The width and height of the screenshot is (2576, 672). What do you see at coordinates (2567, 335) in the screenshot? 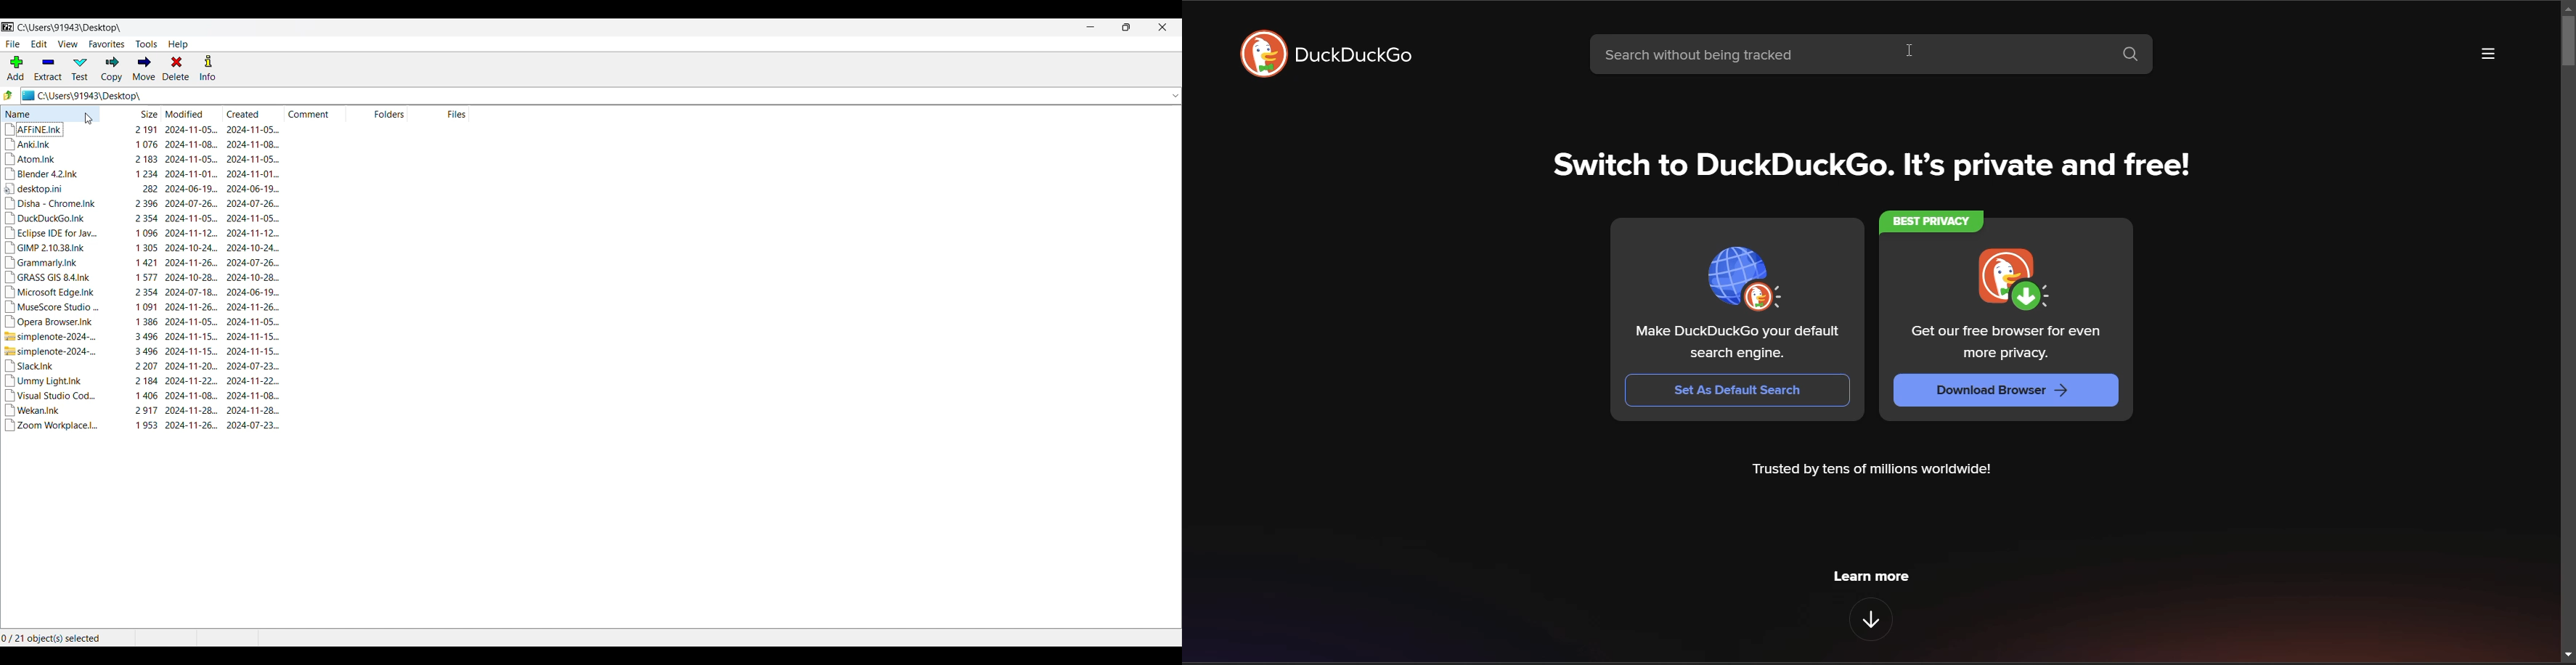
I see `vertical scroll bar` at bounding box center [2567, 335].